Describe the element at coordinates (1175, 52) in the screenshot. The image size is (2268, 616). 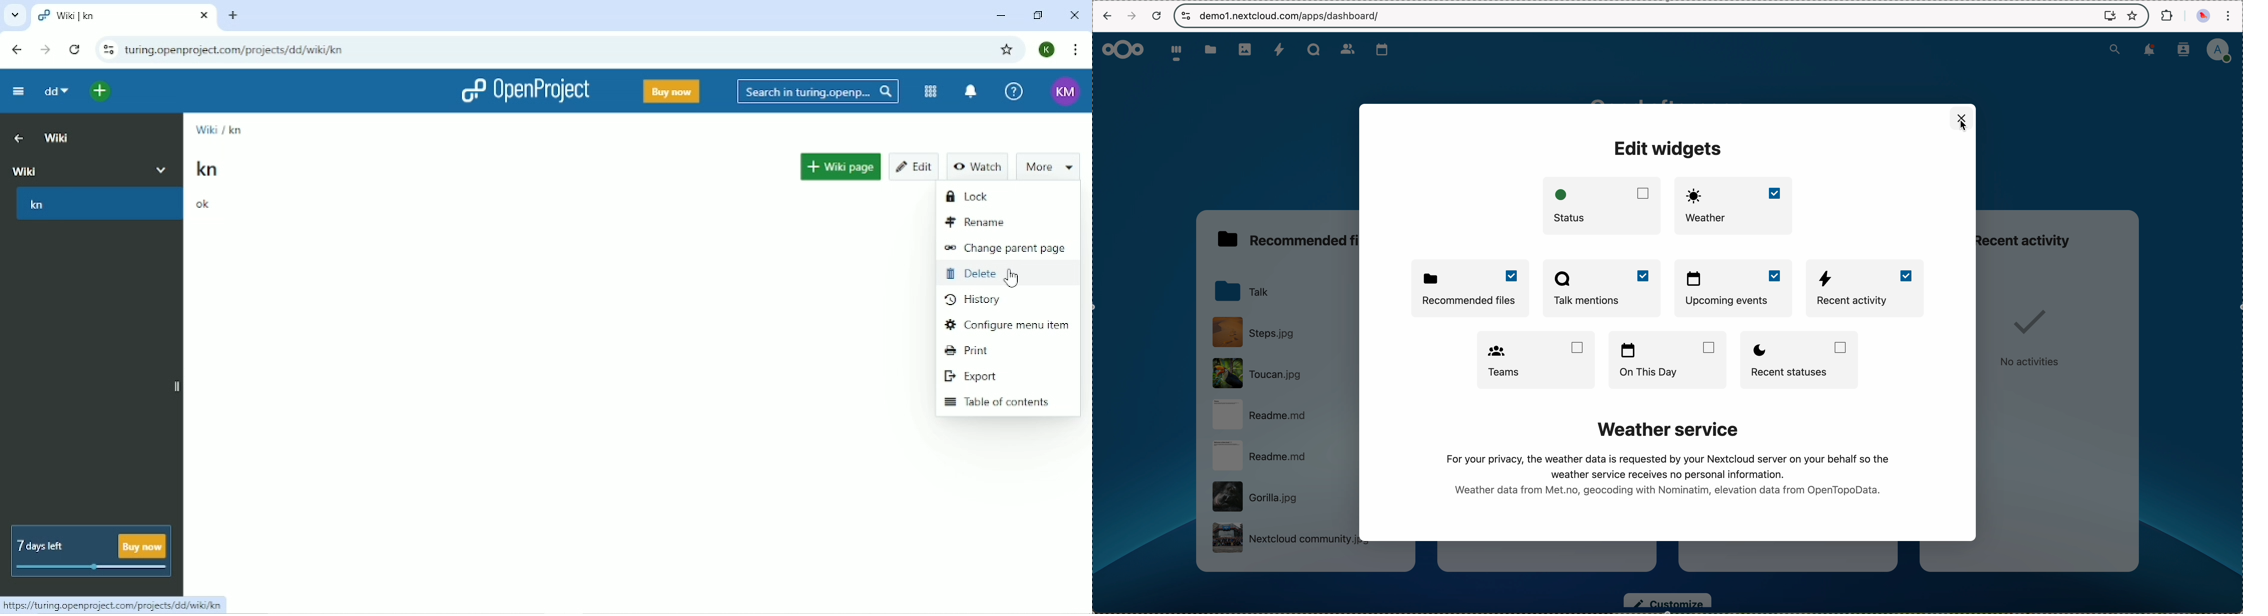
I see `dashboard` at that location.